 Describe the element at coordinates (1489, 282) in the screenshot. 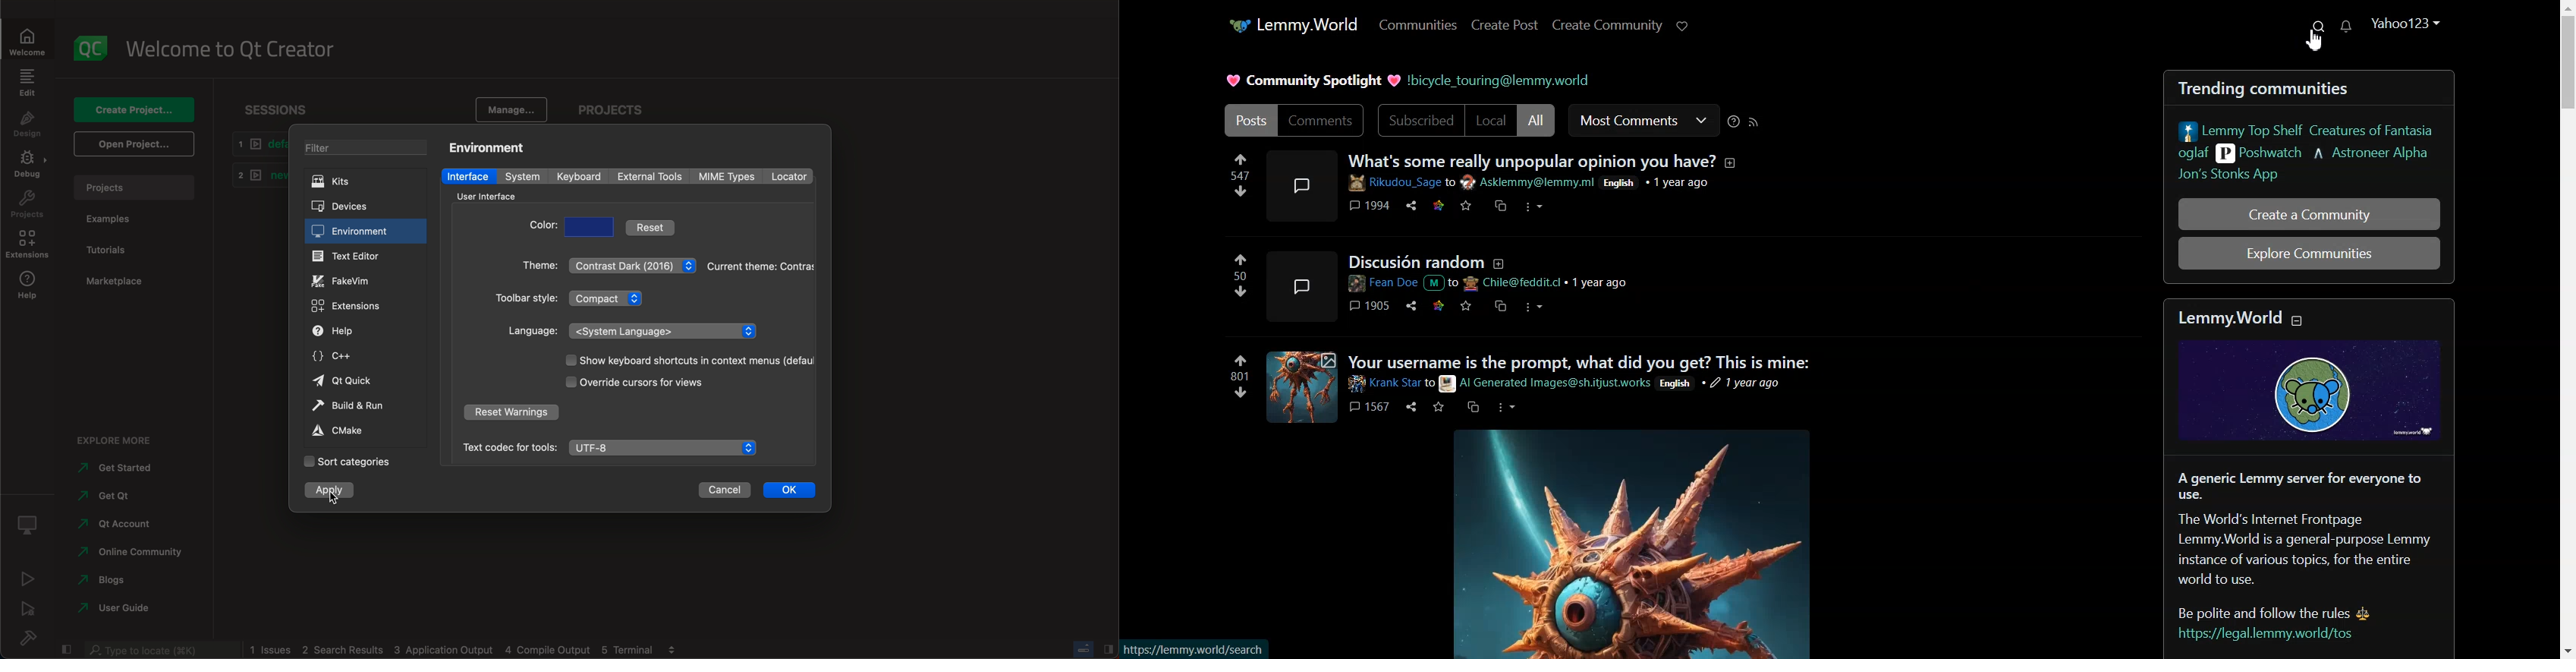

I see `Post details` at that location.